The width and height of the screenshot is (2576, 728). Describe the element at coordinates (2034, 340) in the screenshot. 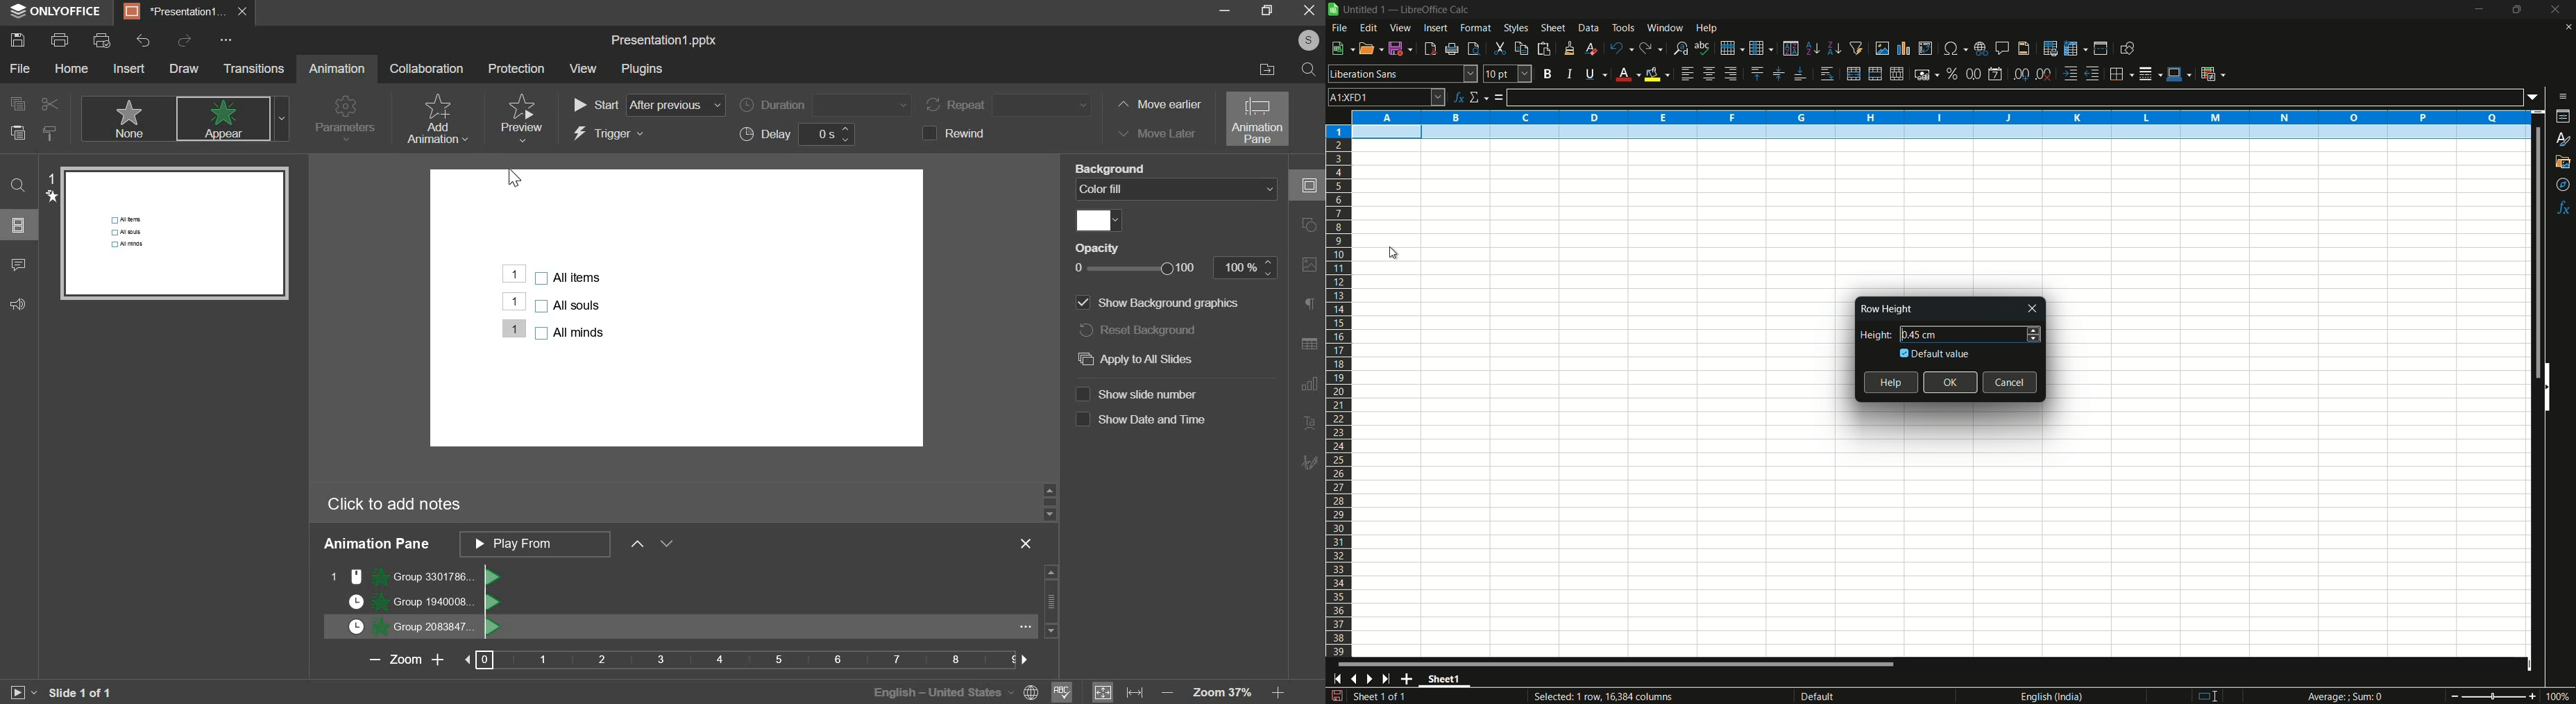

I see `decrease height` at that location.